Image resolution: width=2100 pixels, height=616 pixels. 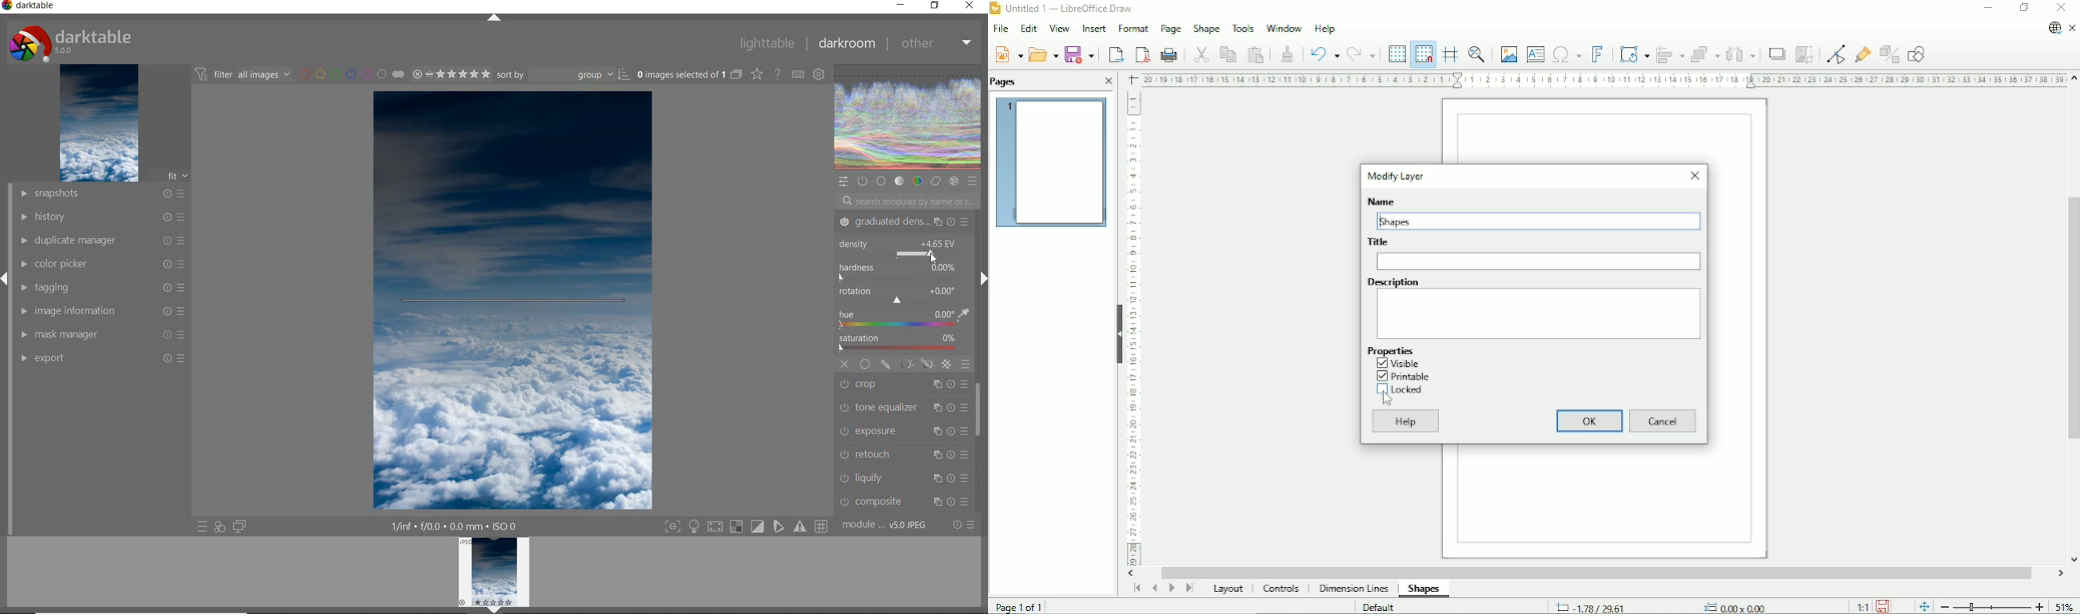 What do you see at coordinates (1380, 606) in the screenshot?
I see `Default` at bounding box center [1380, 606].